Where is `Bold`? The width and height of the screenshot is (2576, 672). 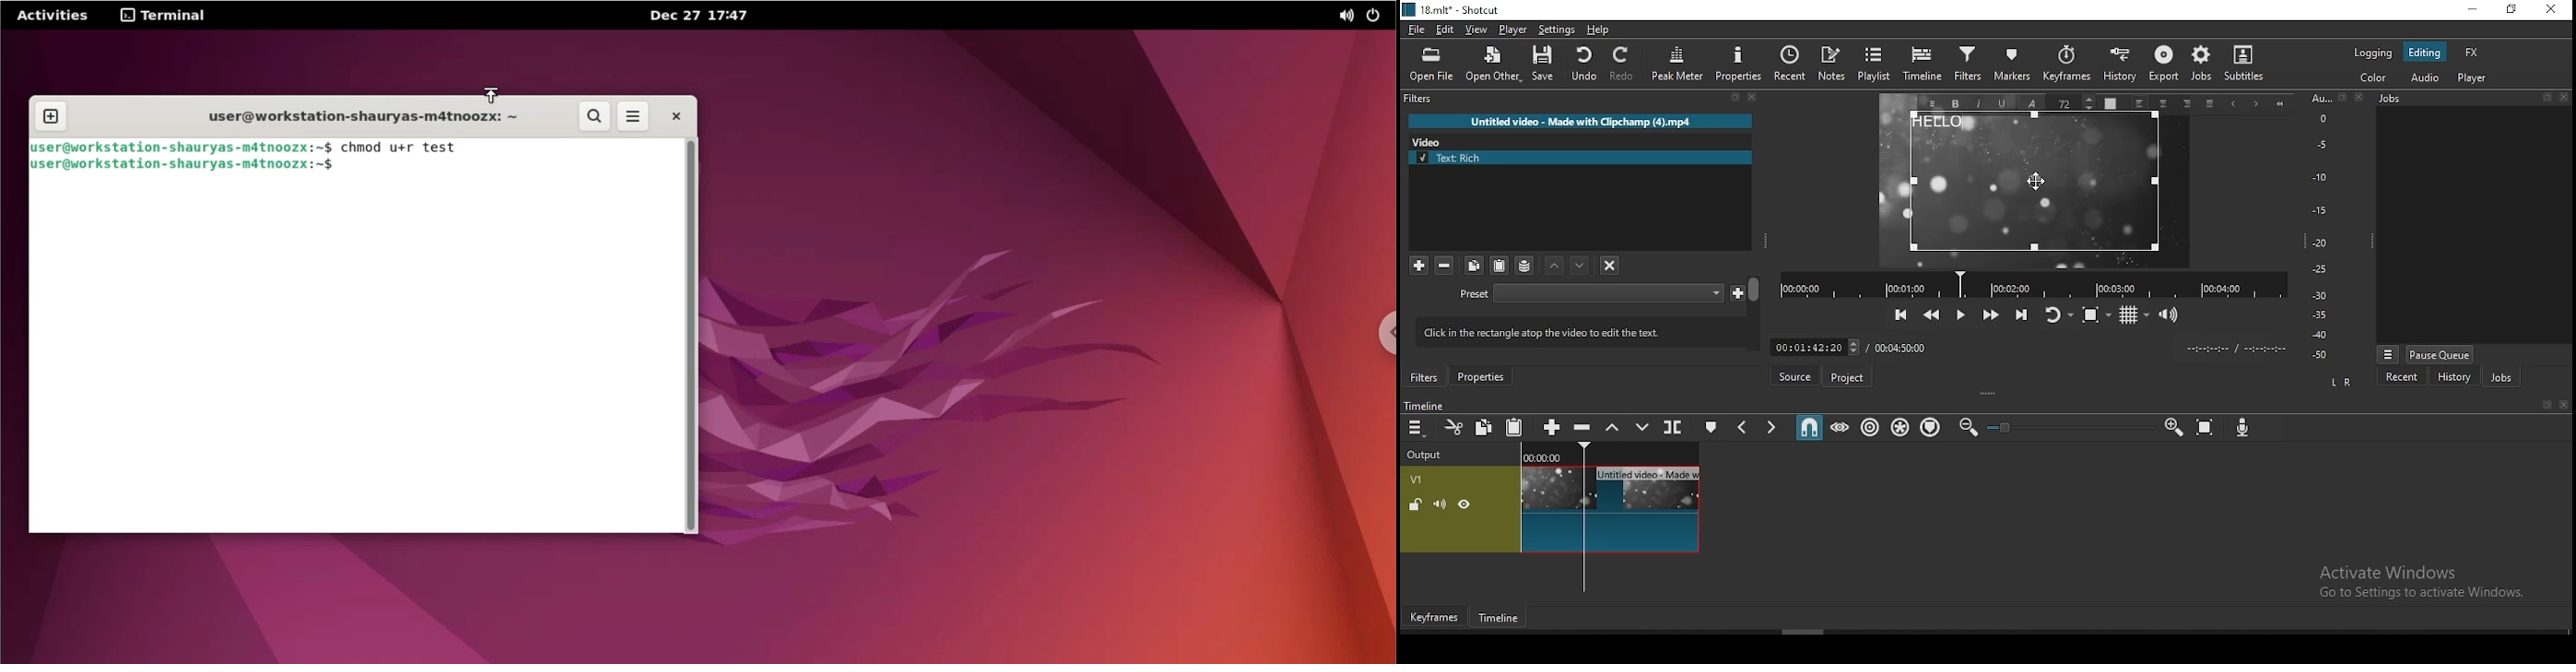 Bold is located at coordinates (1955, 104).